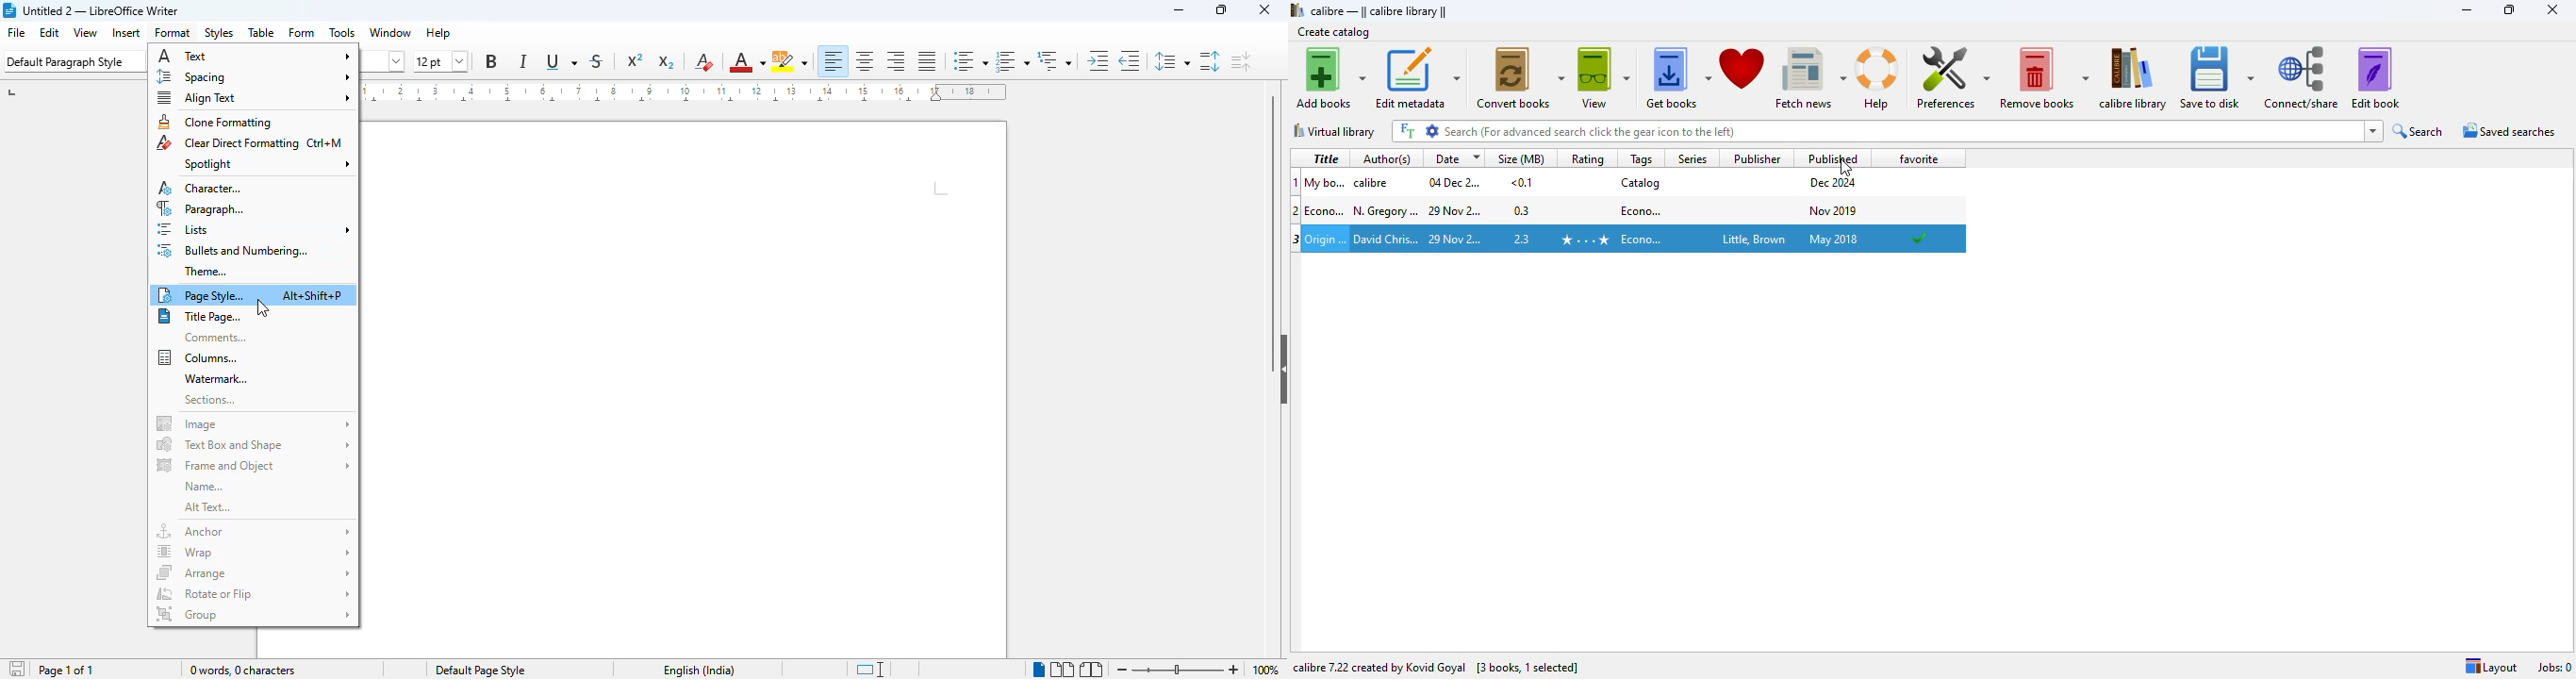 The width and height of the screenshot is (2576, 700). What do you see at coordinates (869, 670) in the screenshot?
I see `standard selection` at bounding box center [869, 670].